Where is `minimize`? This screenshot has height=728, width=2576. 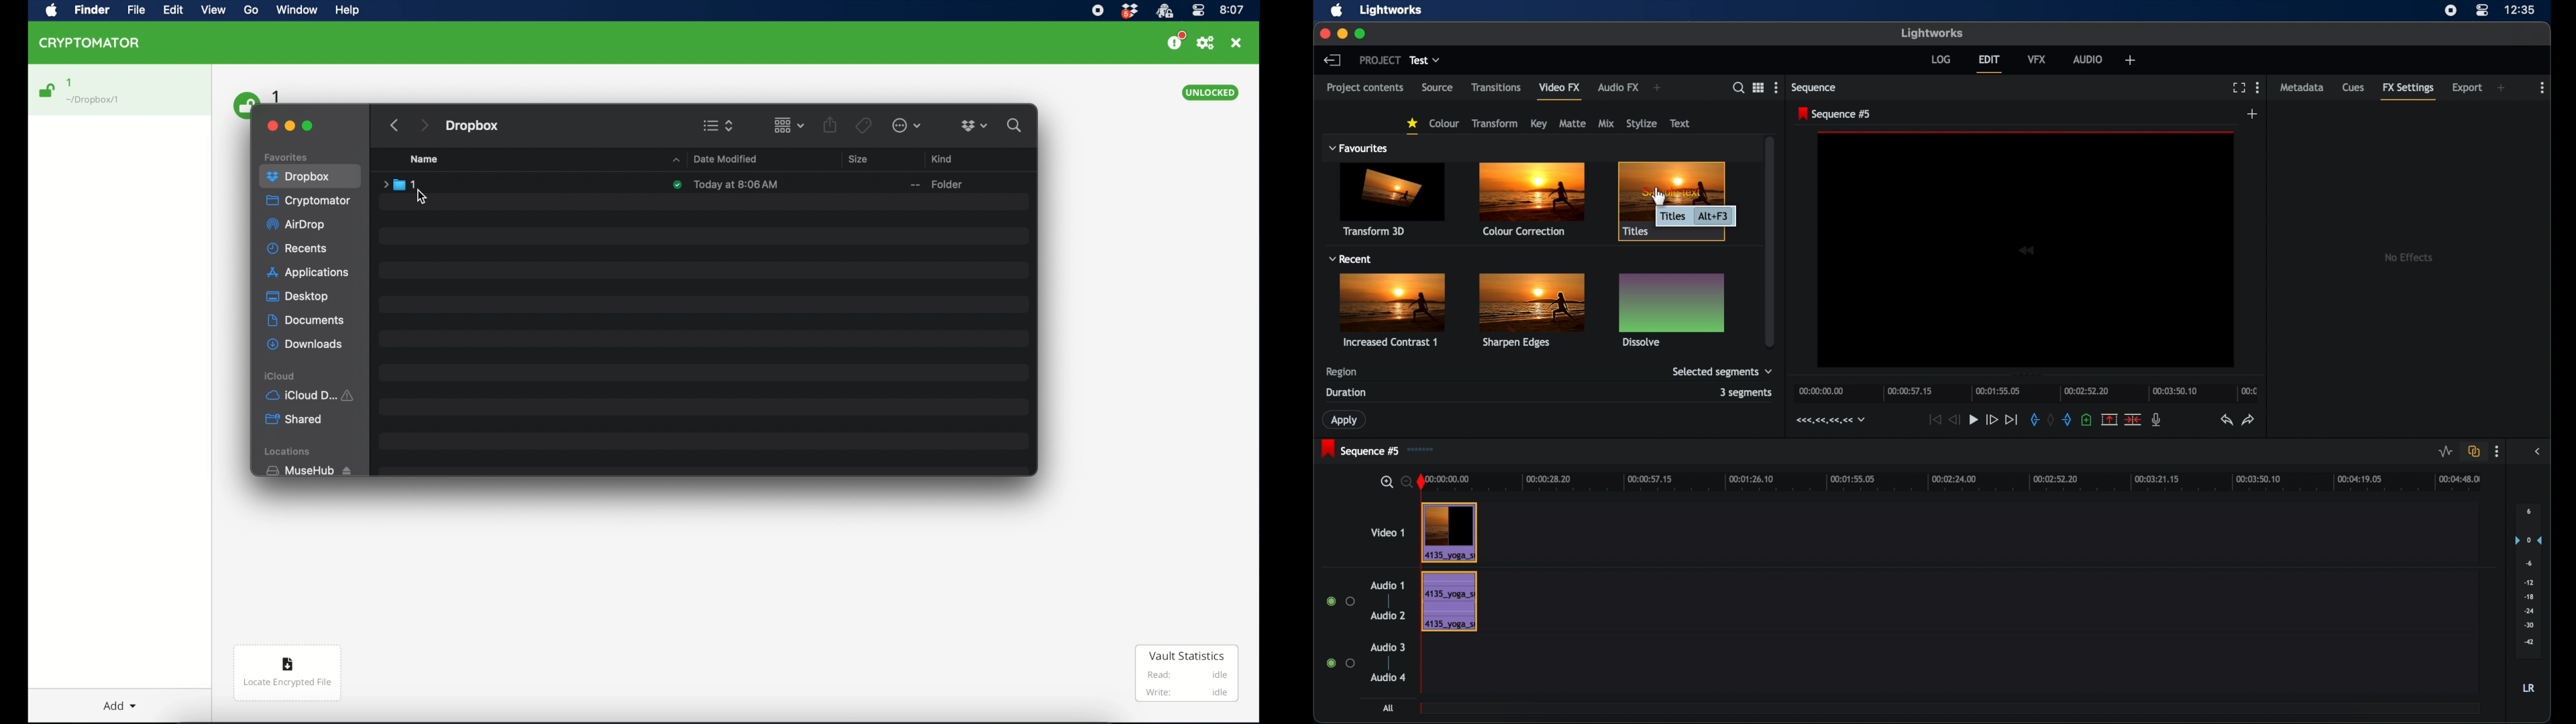 minimize is located at coordinates (1342, 34).